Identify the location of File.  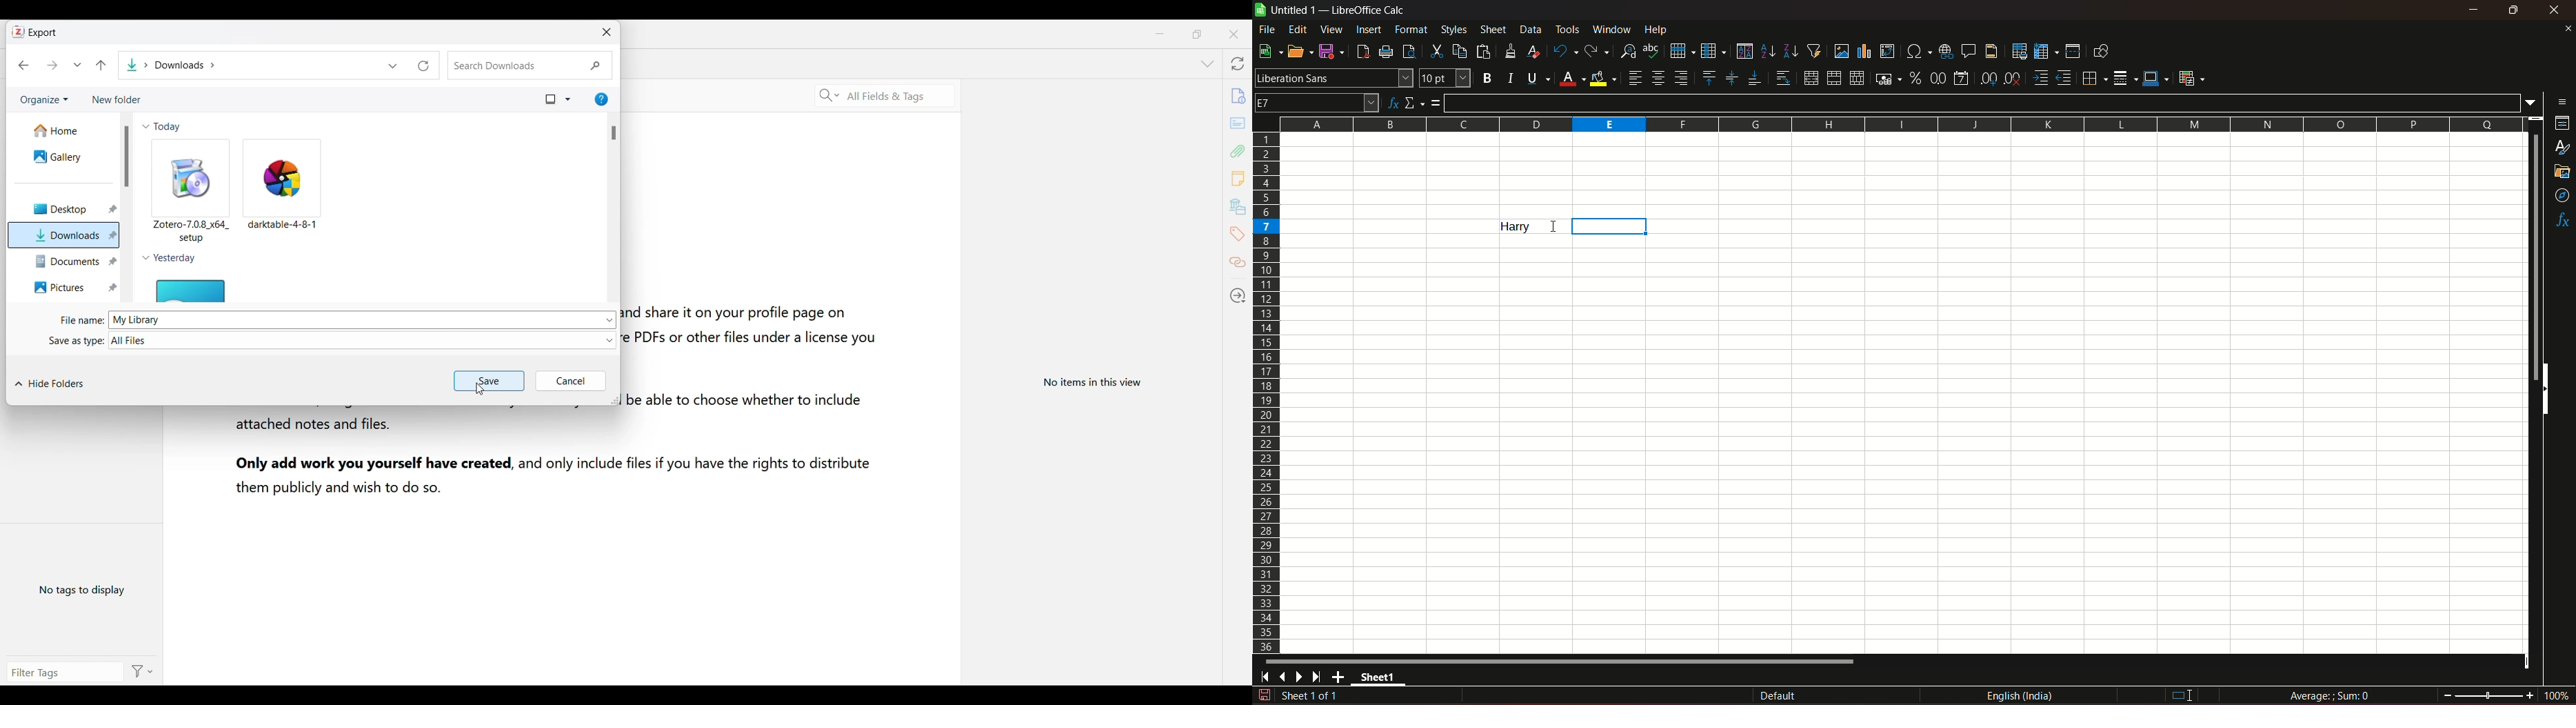
(192, 290).